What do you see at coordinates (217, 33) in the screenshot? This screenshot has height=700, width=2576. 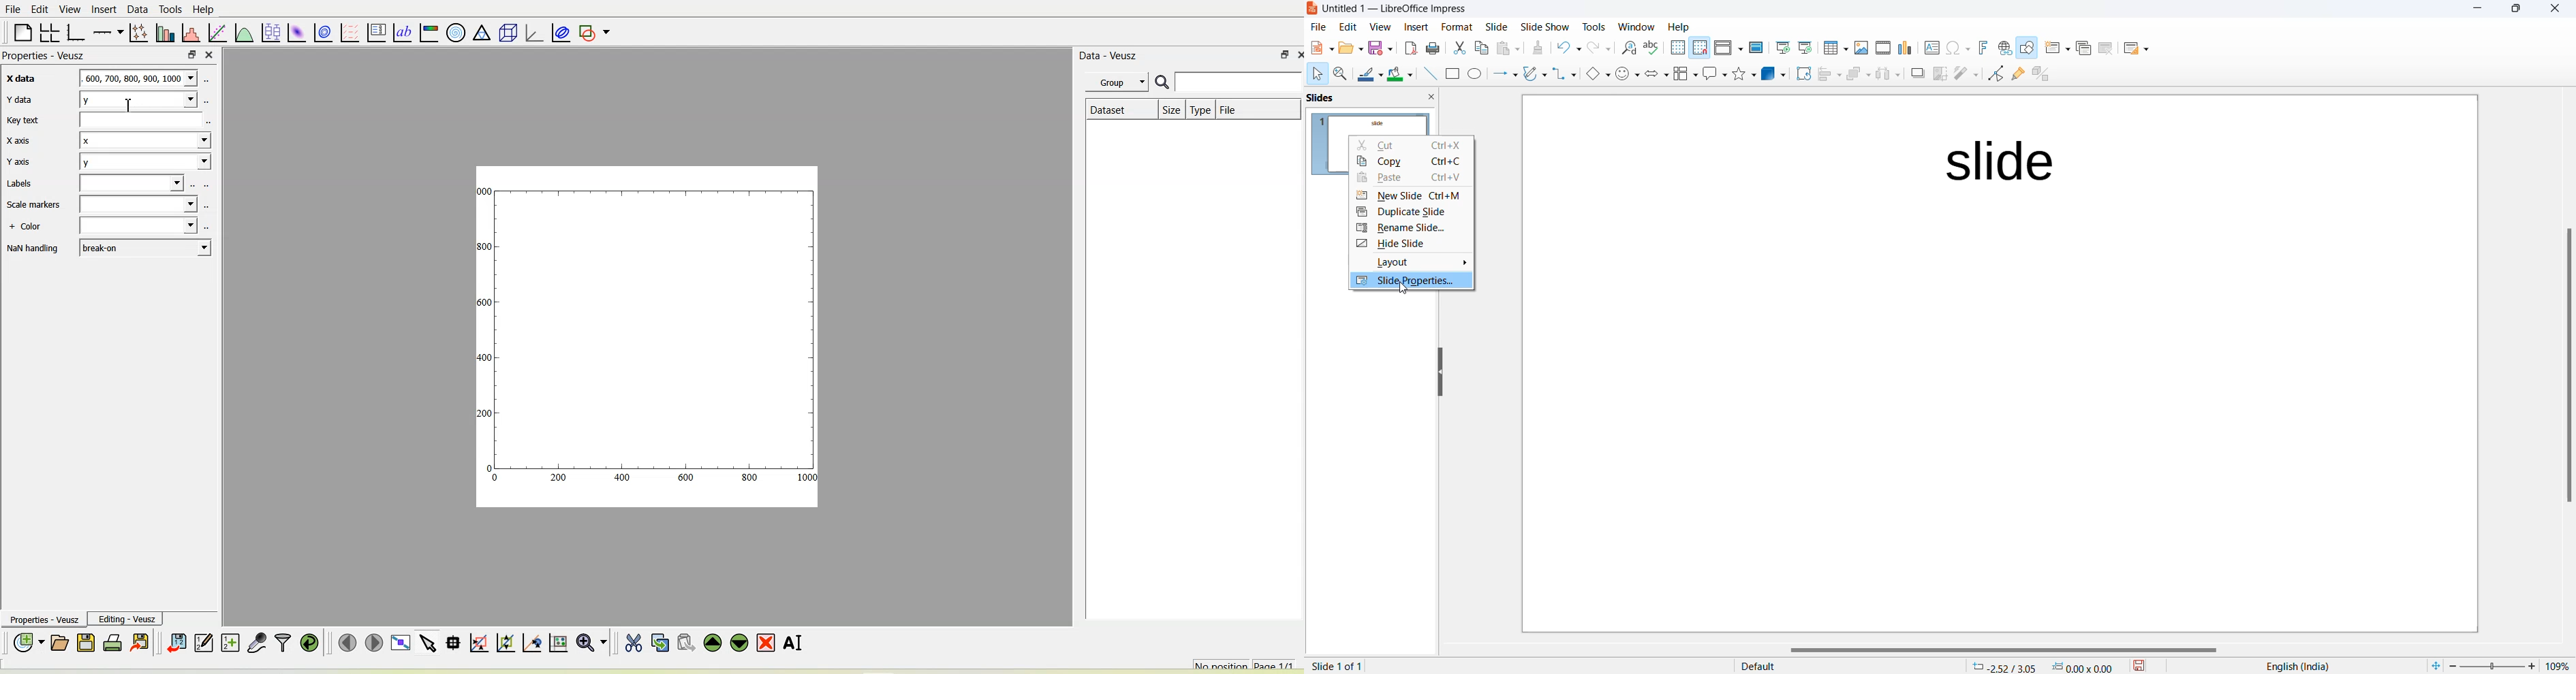 I see `fit a function to data` at bounding box center [217, 33].